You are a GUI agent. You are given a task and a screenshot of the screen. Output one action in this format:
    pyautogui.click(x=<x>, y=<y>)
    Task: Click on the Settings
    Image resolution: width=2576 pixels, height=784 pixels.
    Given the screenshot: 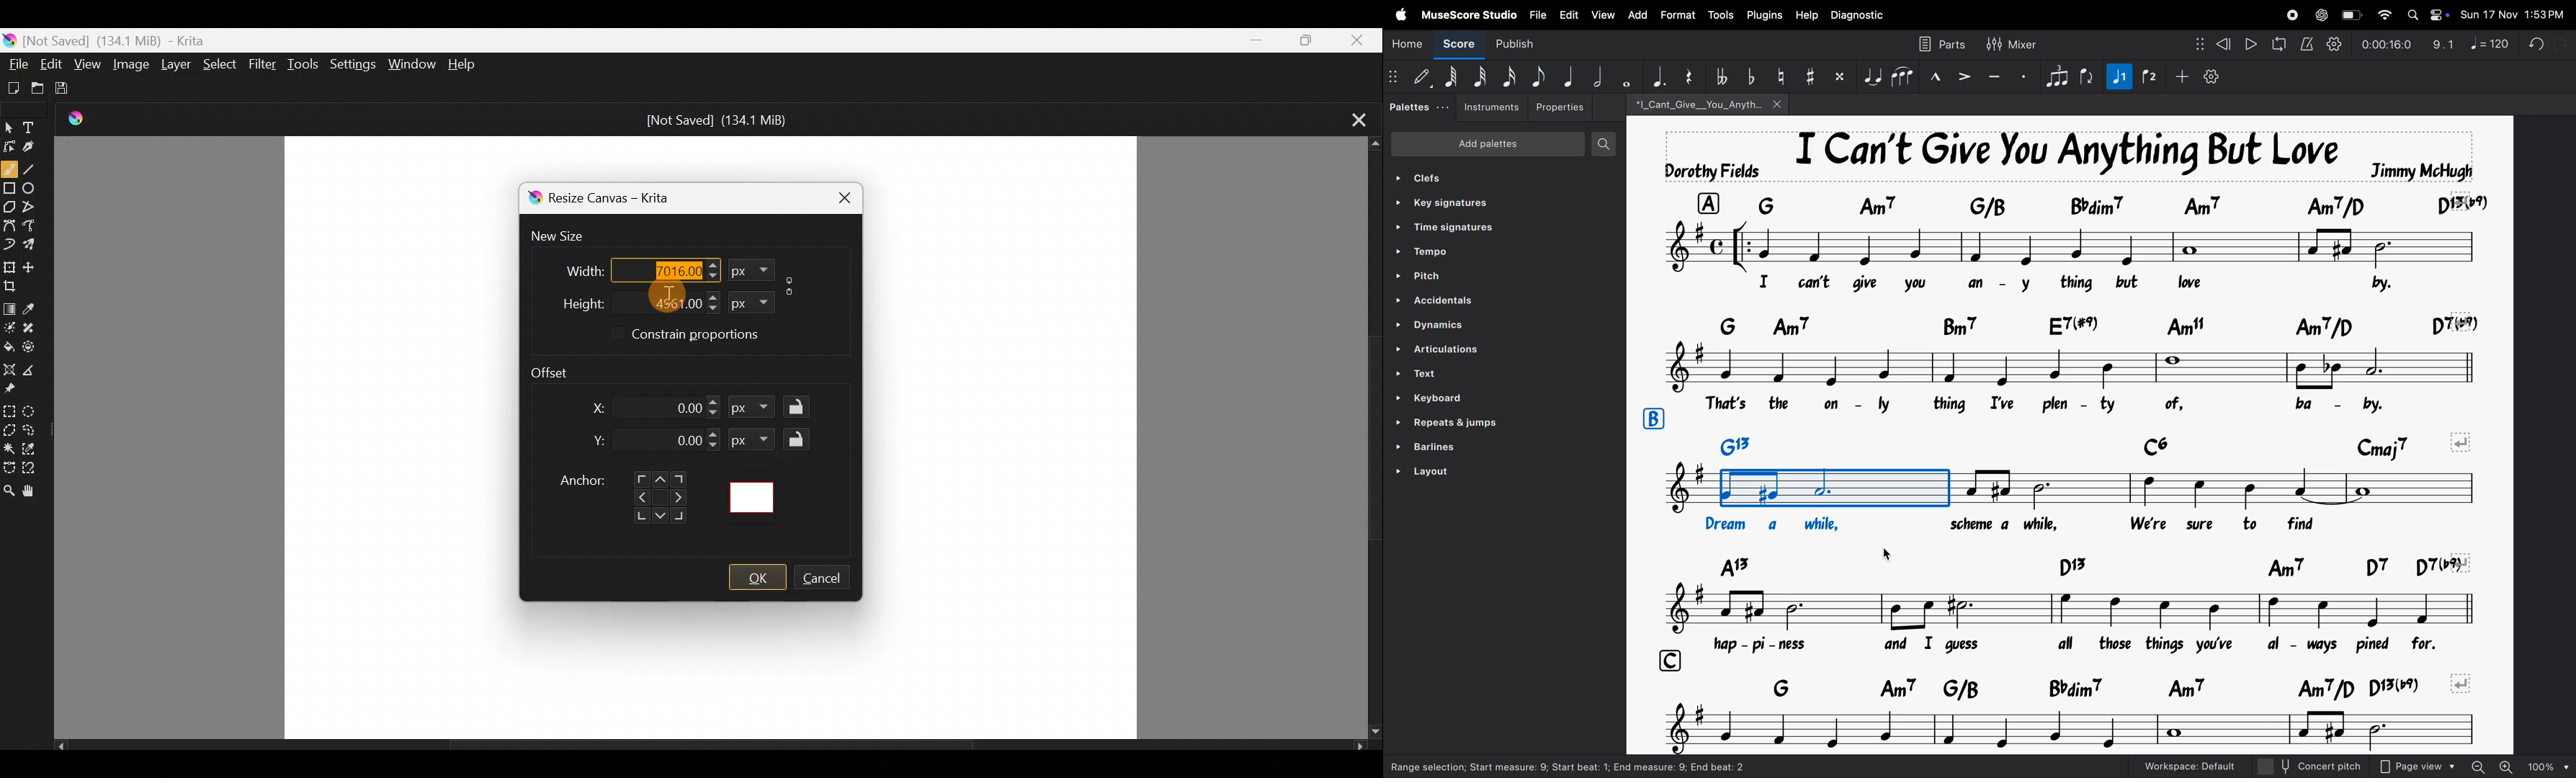 What is the action you would take?
    pyautogui.click(x=351, y=64)
    